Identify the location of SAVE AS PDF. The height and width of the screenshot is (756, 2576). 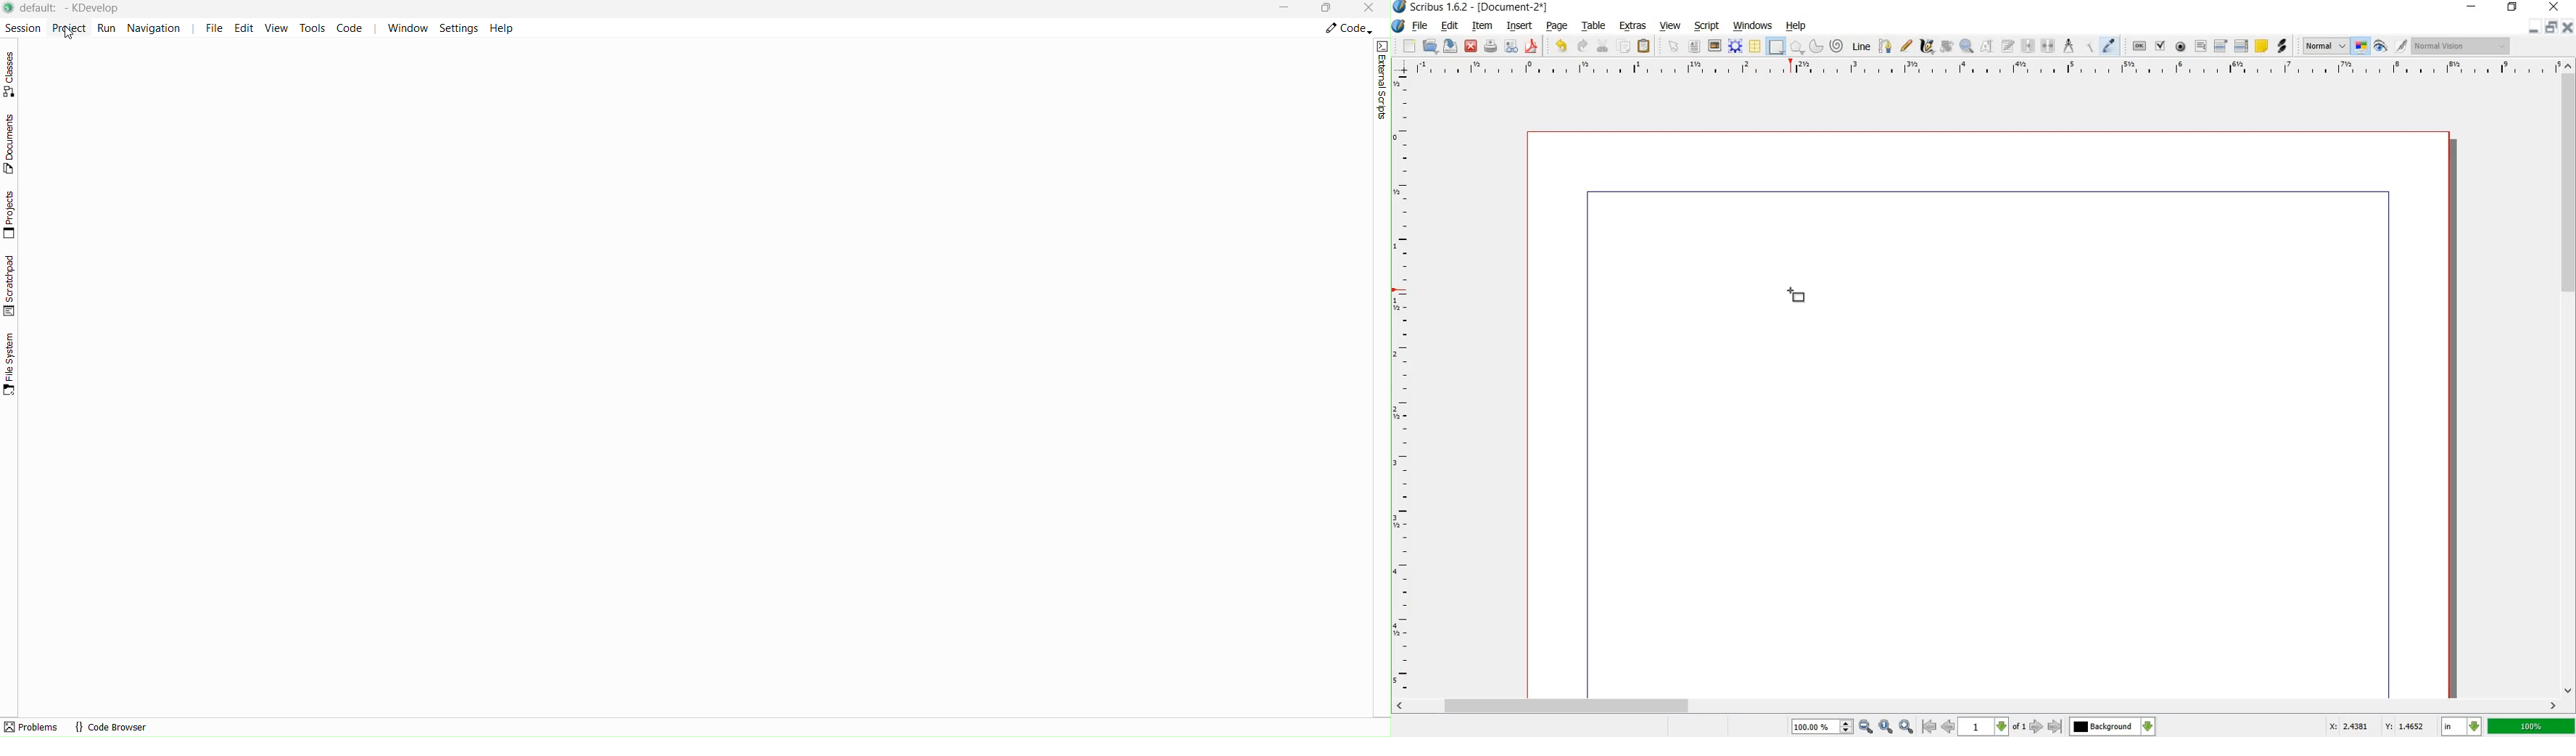
(1534, 47).